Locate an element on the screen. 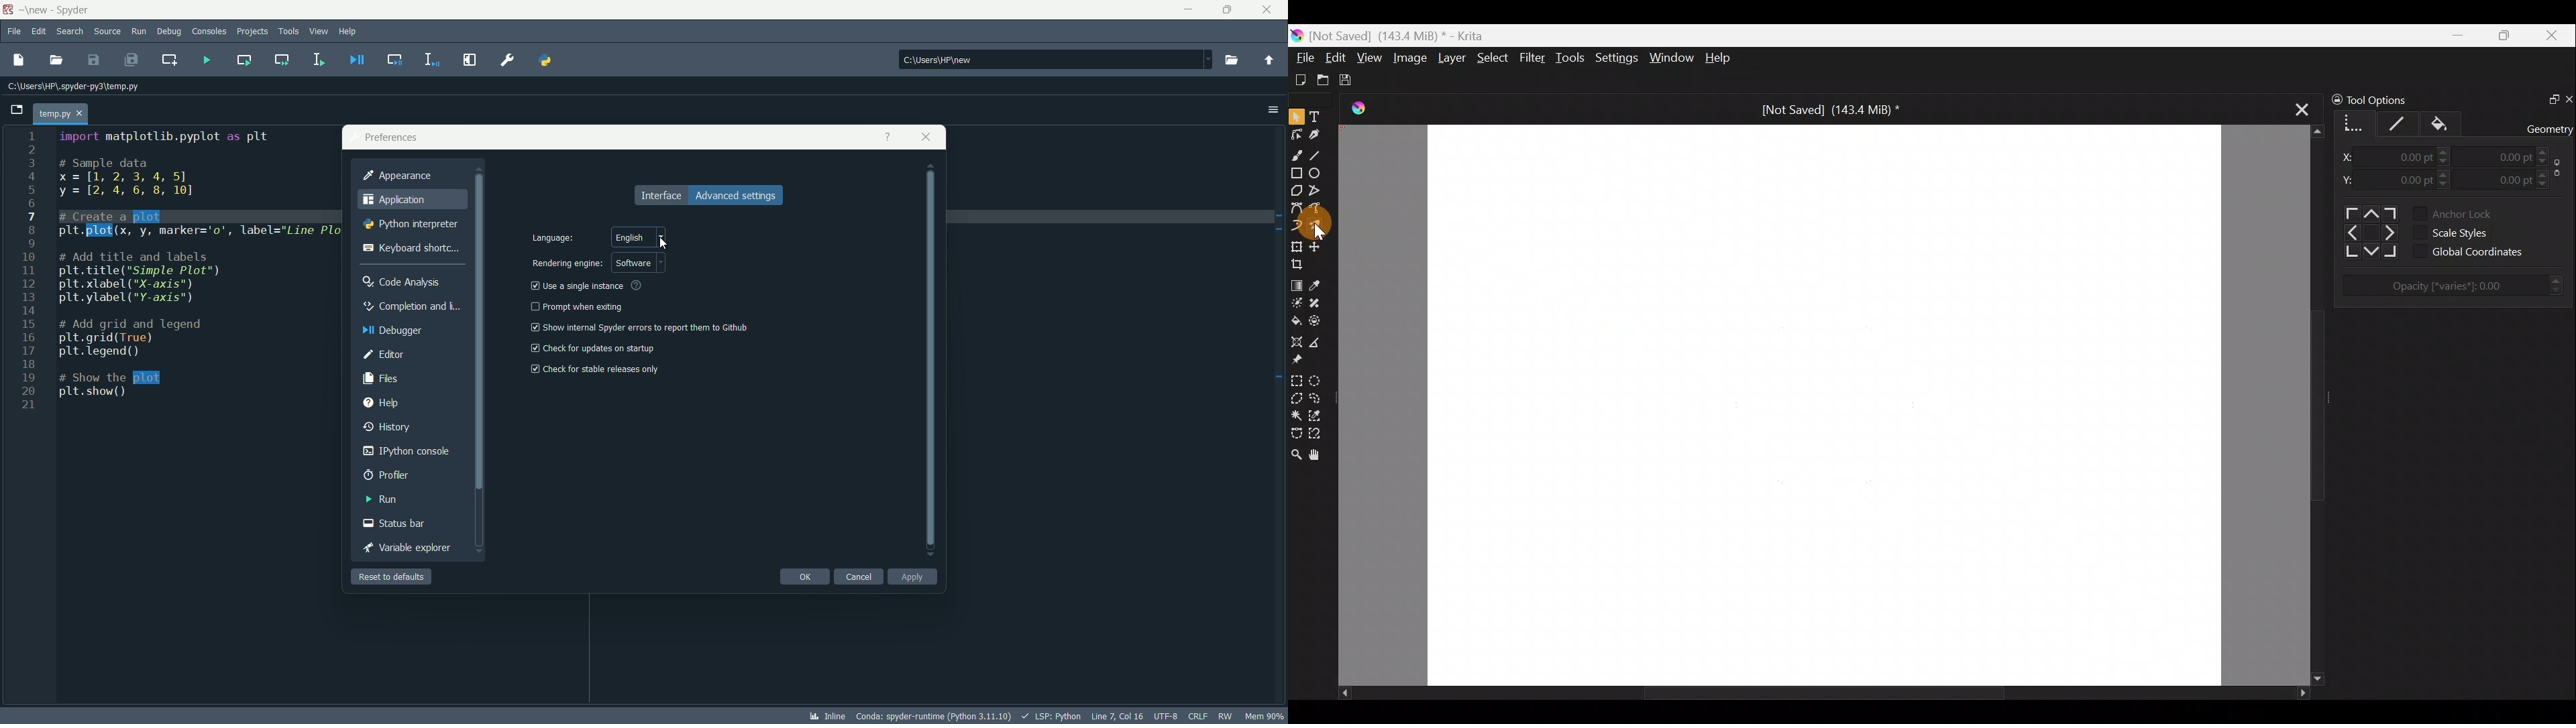 The width and height of the screenshot is (2576, 728). view is located at coordinates (317, 32).